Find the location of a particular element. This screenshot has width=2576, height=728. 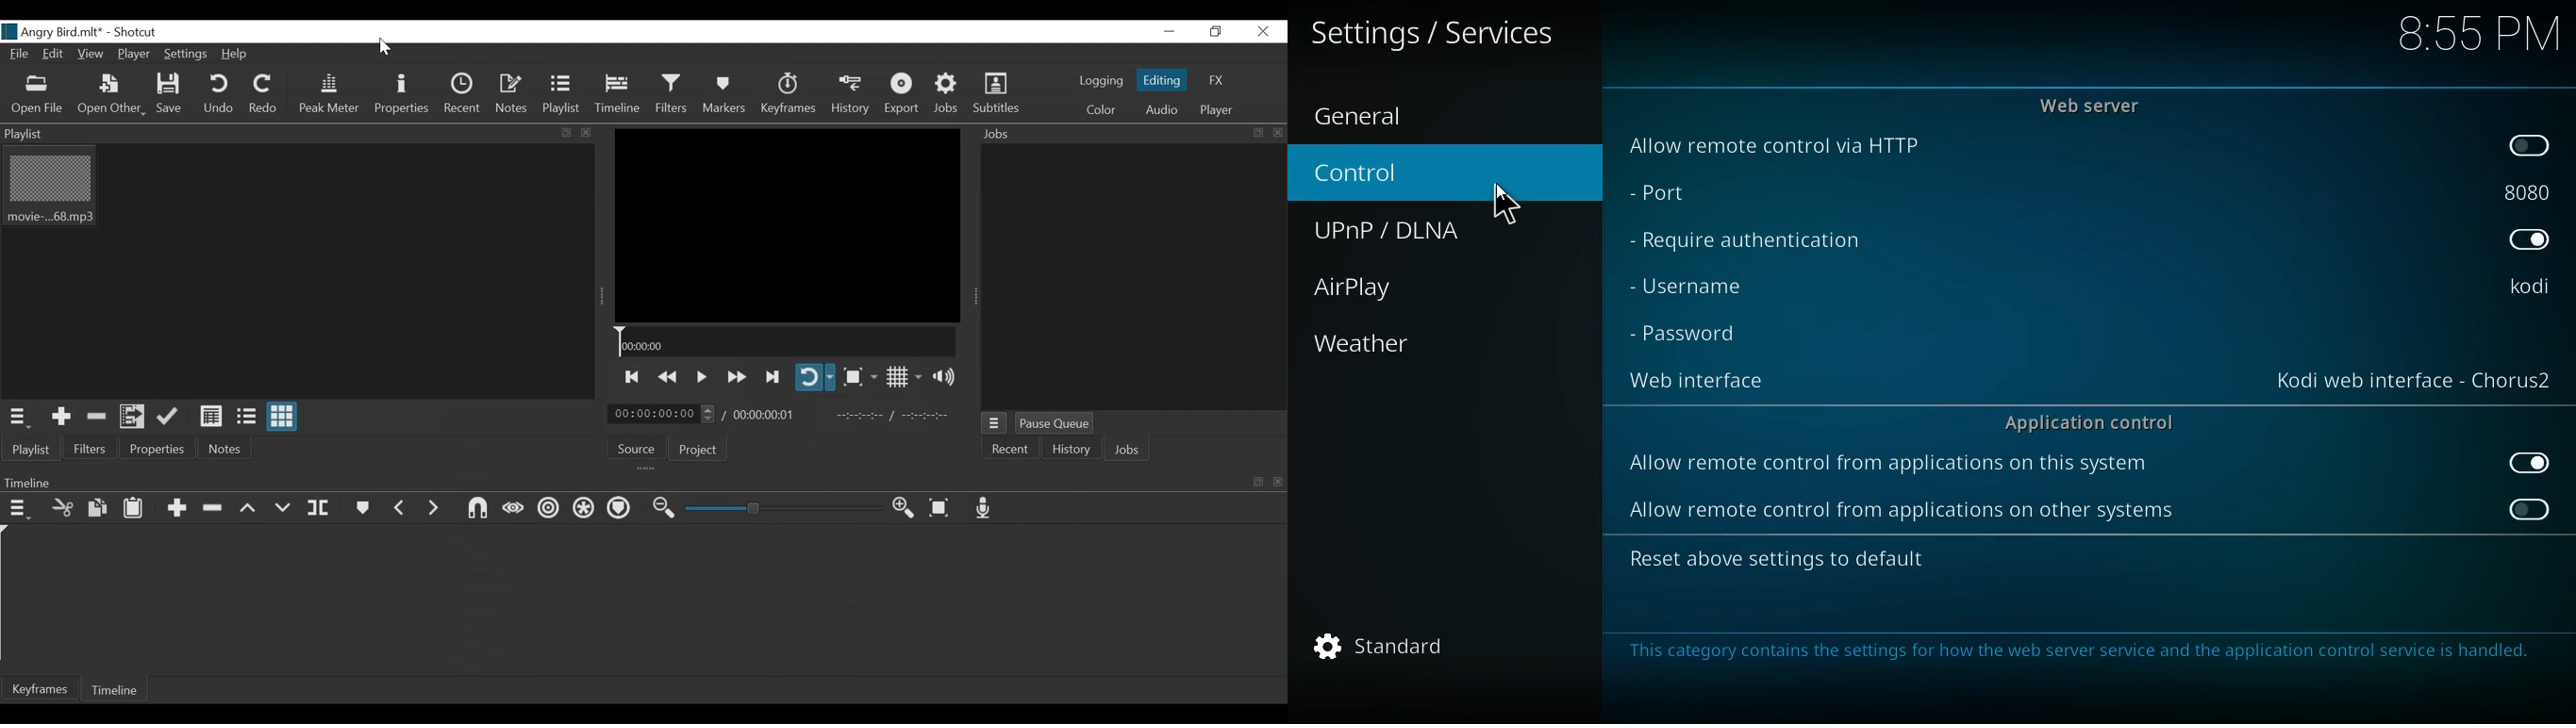

In point is located at coordinates (893, 417).